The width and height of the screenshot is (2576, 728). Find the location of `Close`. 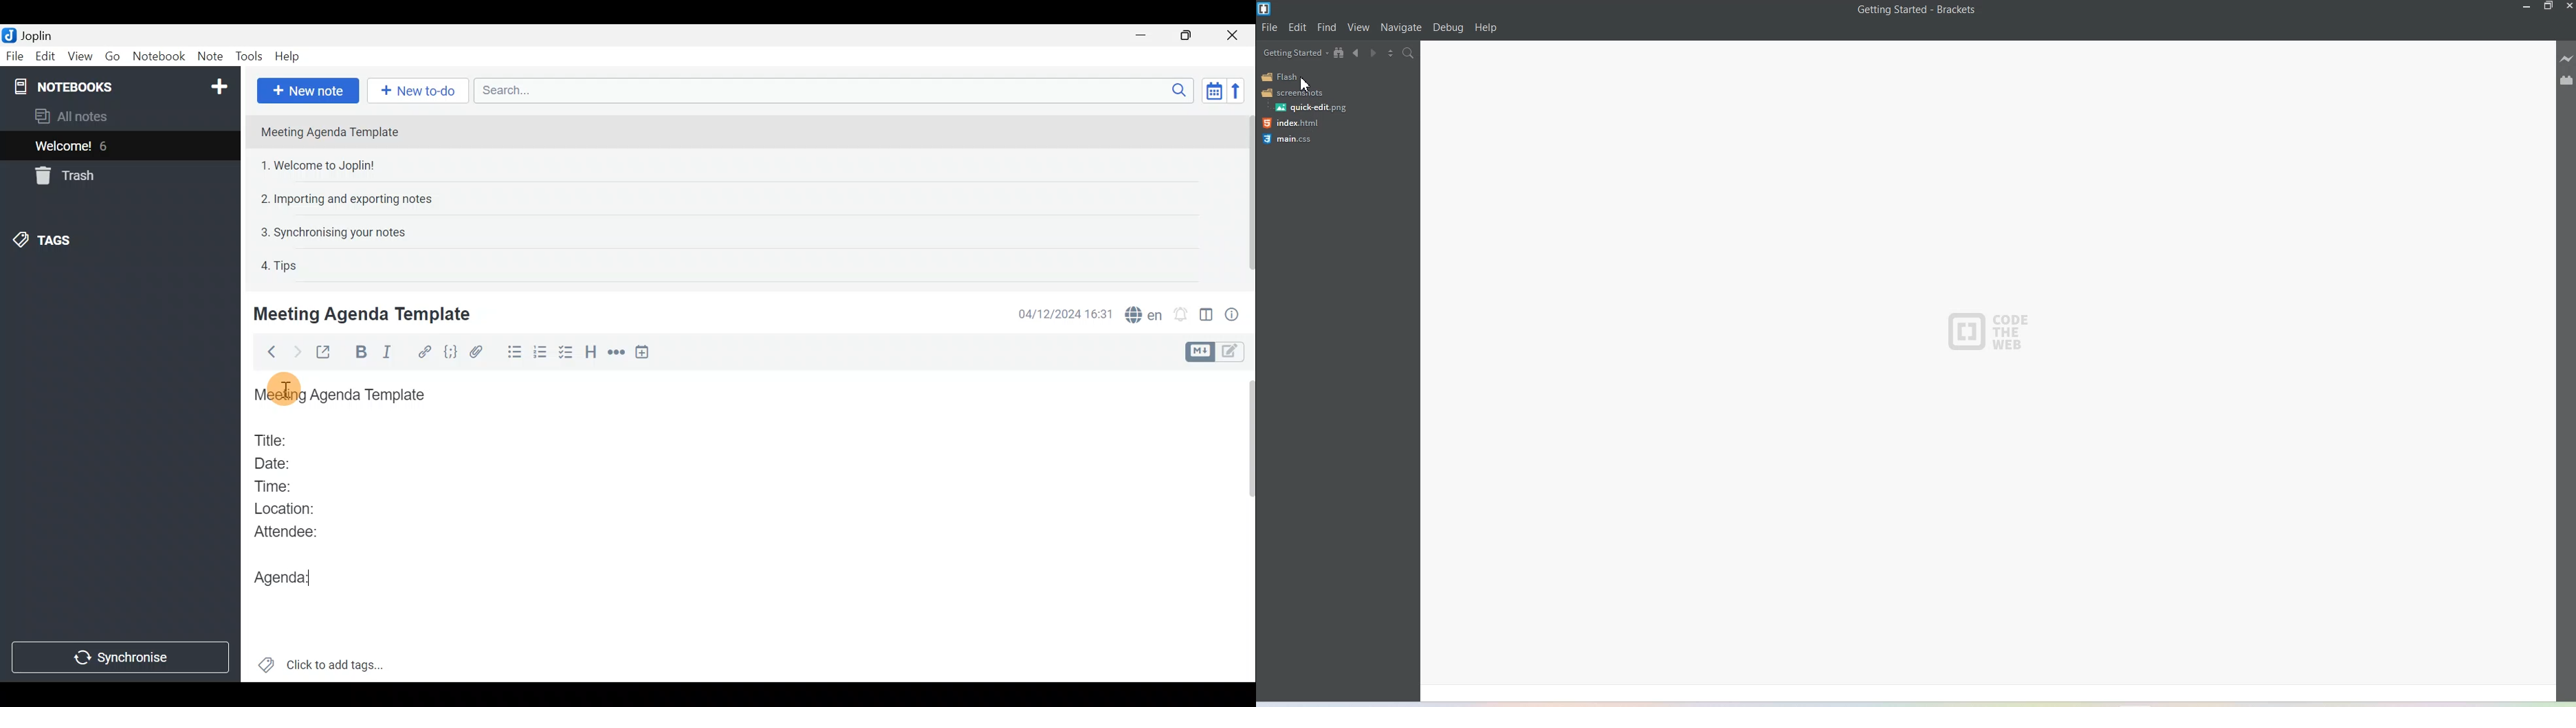

Close is located at coordinates (1234, 36).